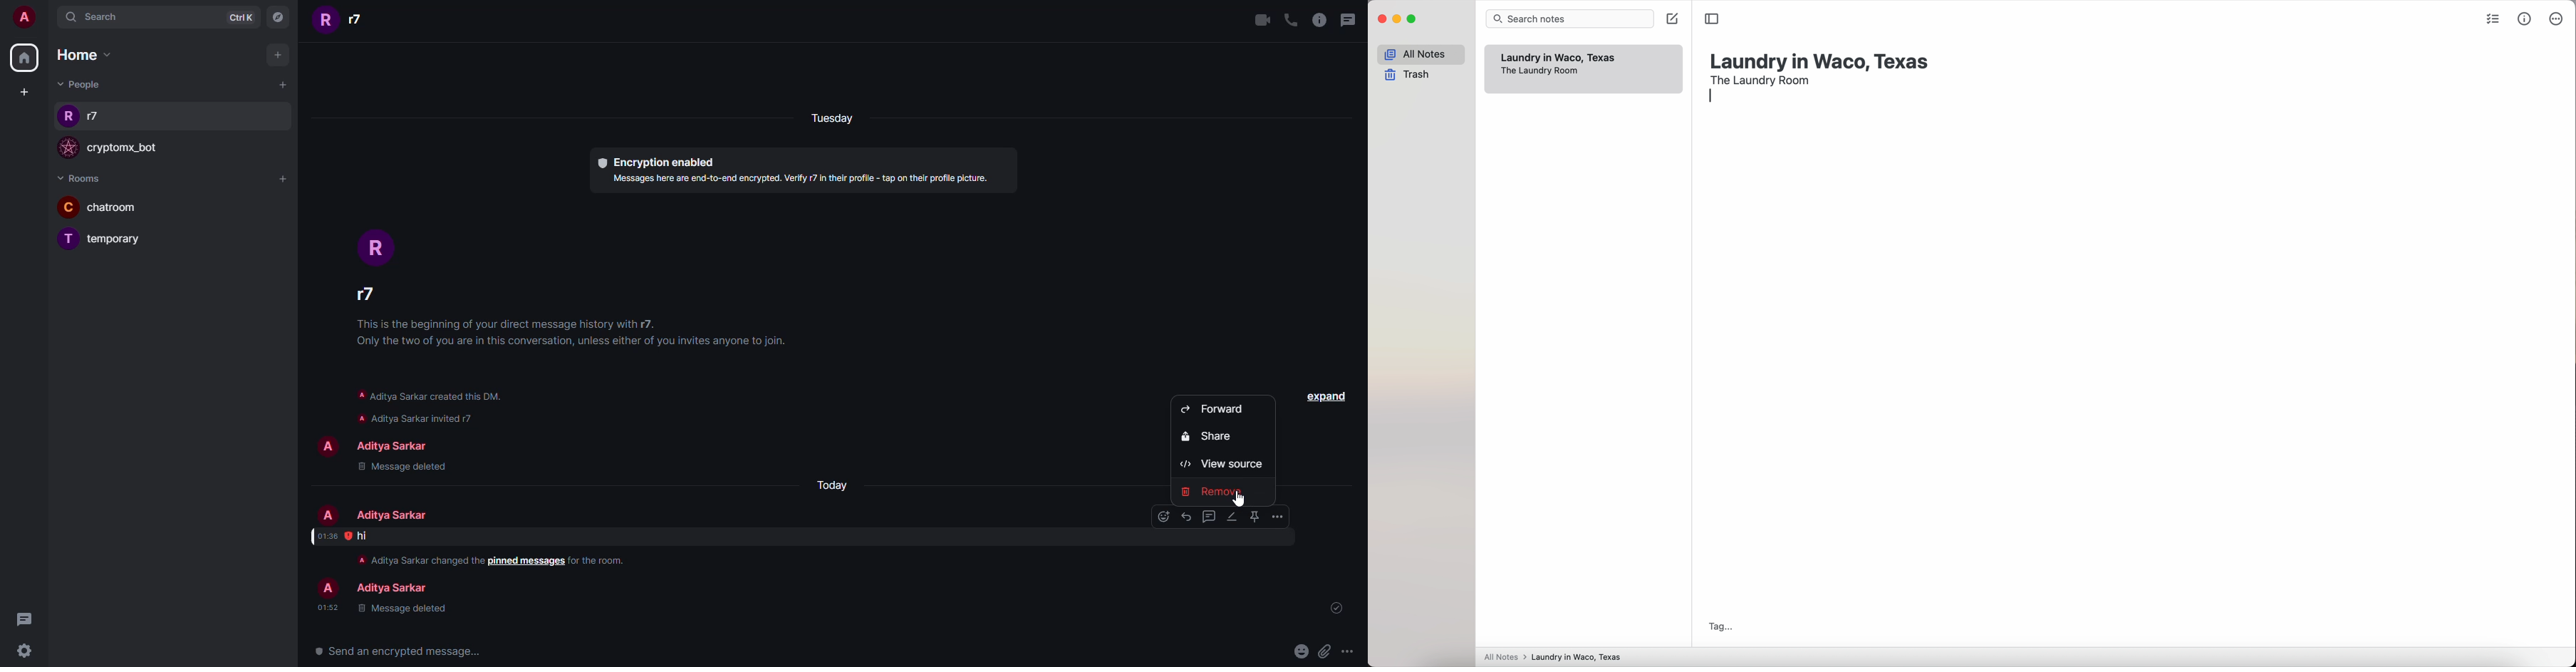 This screenshot has width=2576, height=672. I want to click on profile, so click(67, 207).